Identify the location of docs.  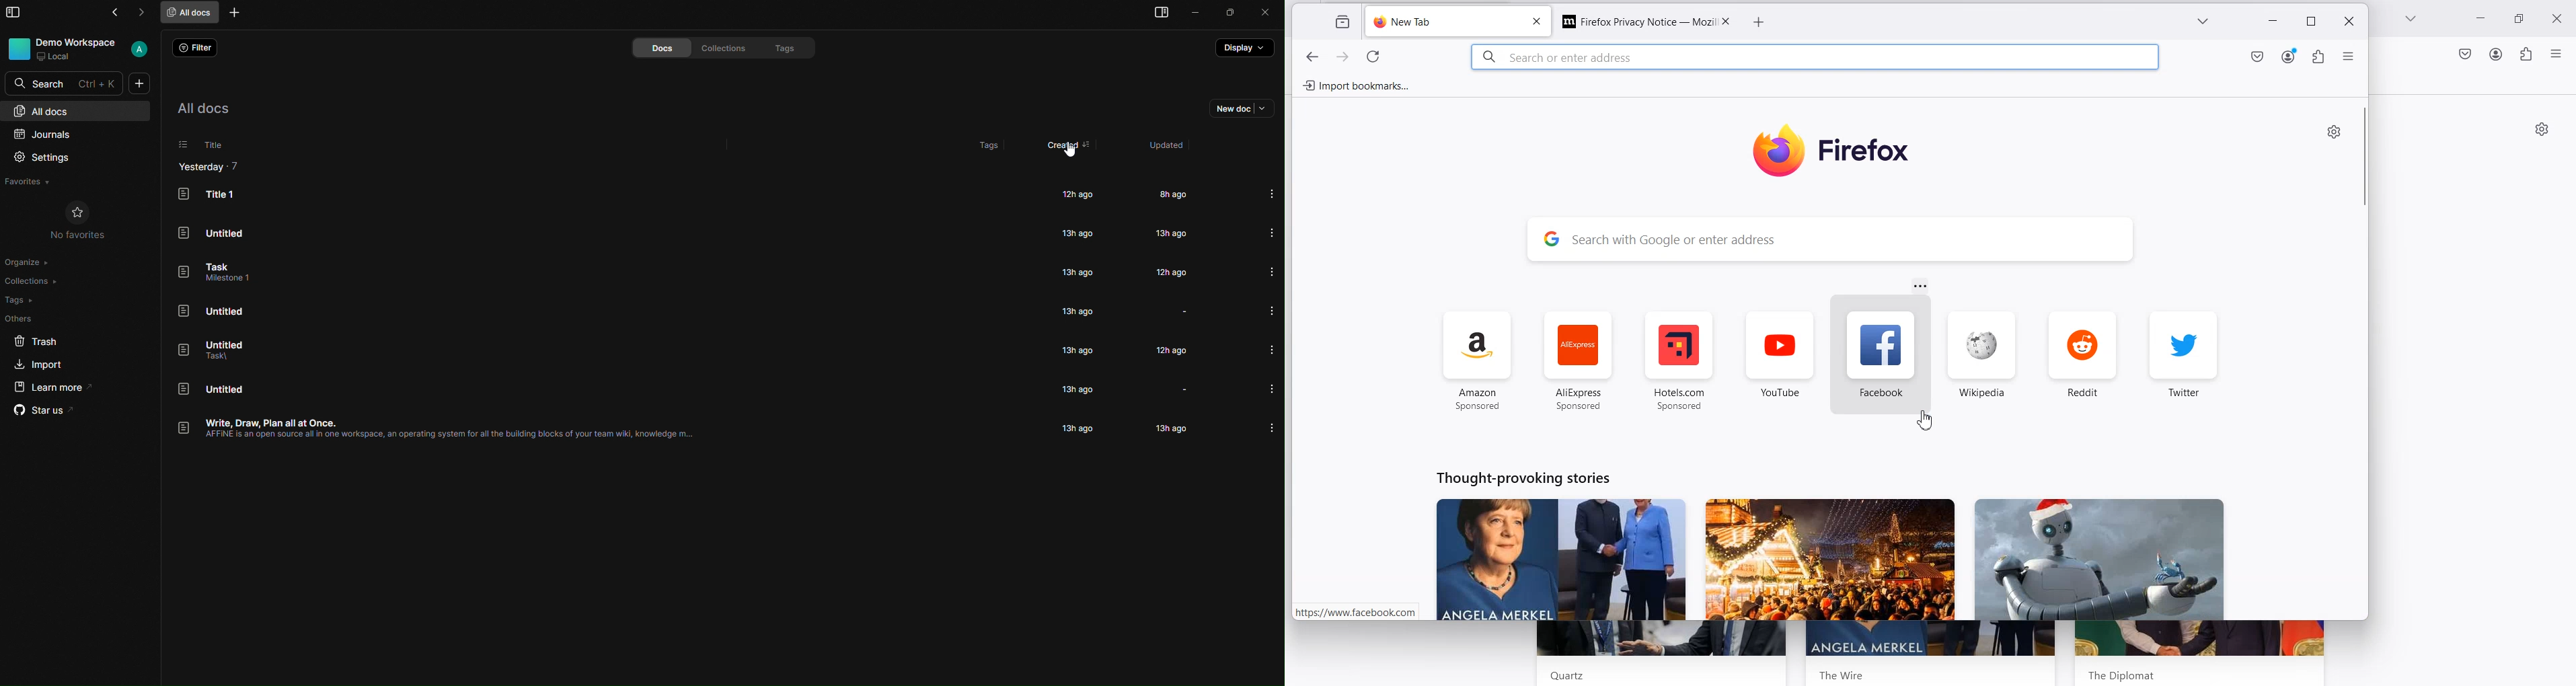
(662, 47).